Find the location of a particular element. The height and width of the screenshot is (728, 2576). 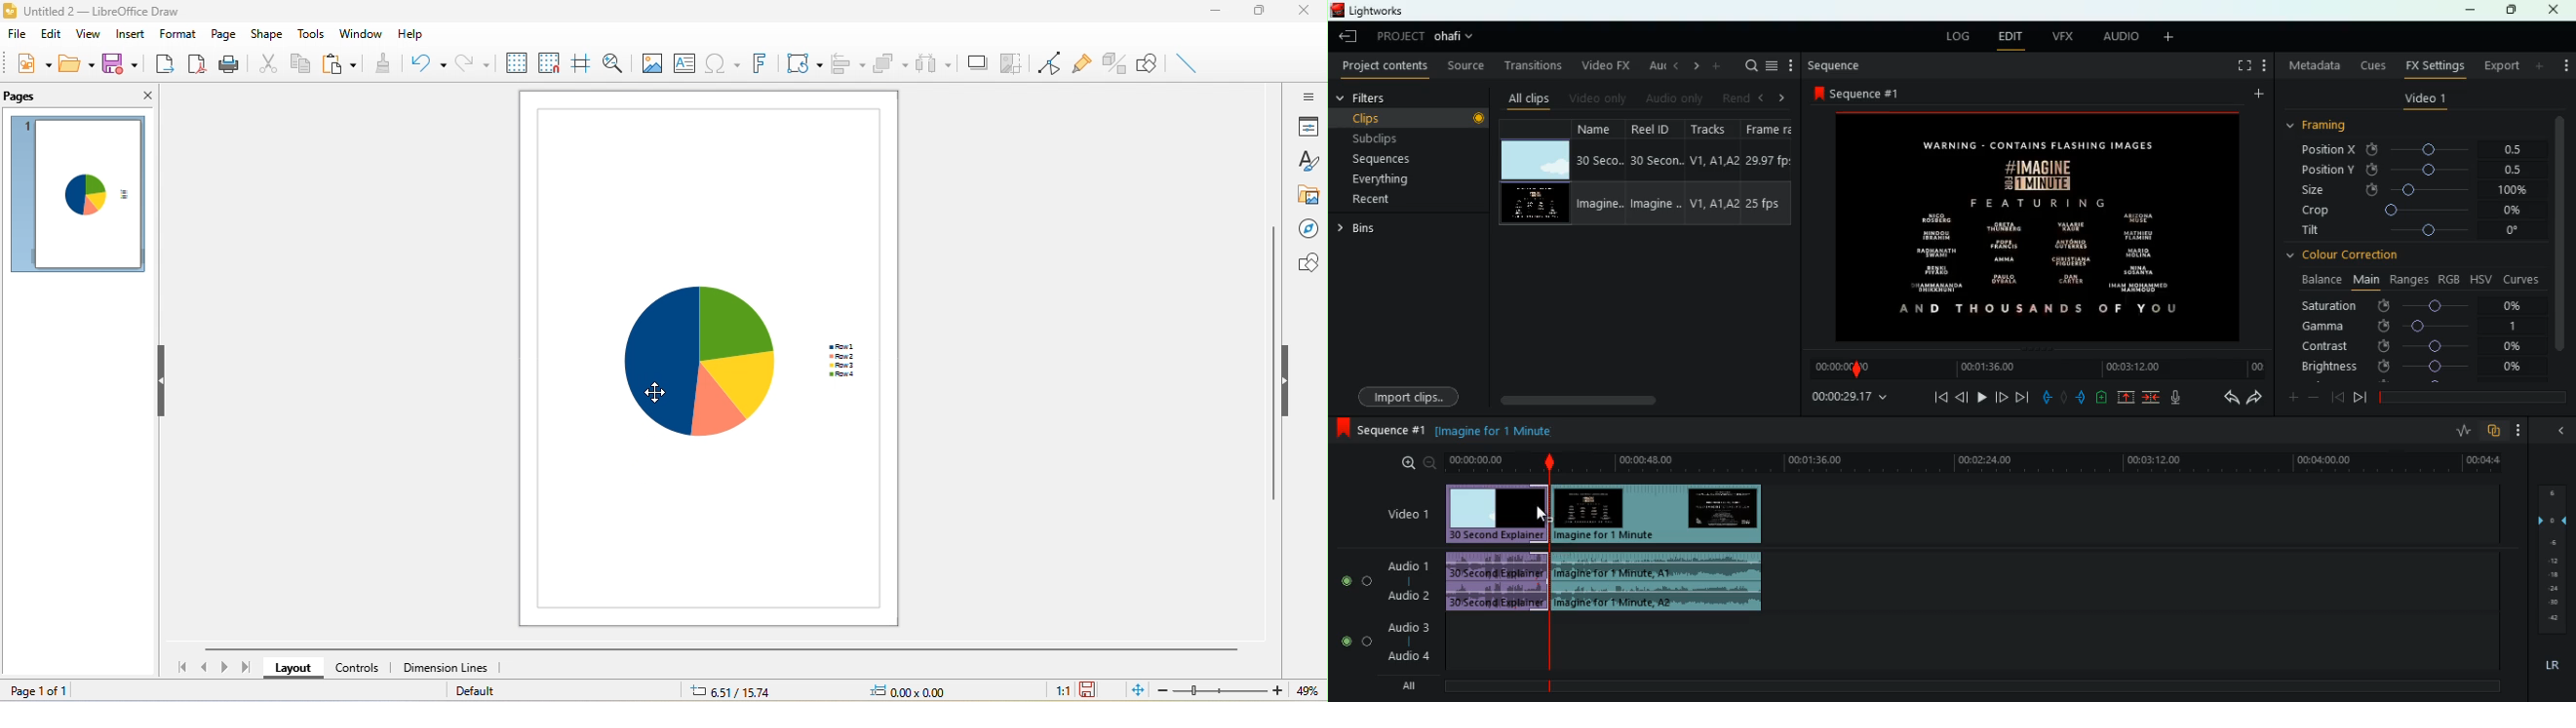

back is located at coordinates (2337, 397).